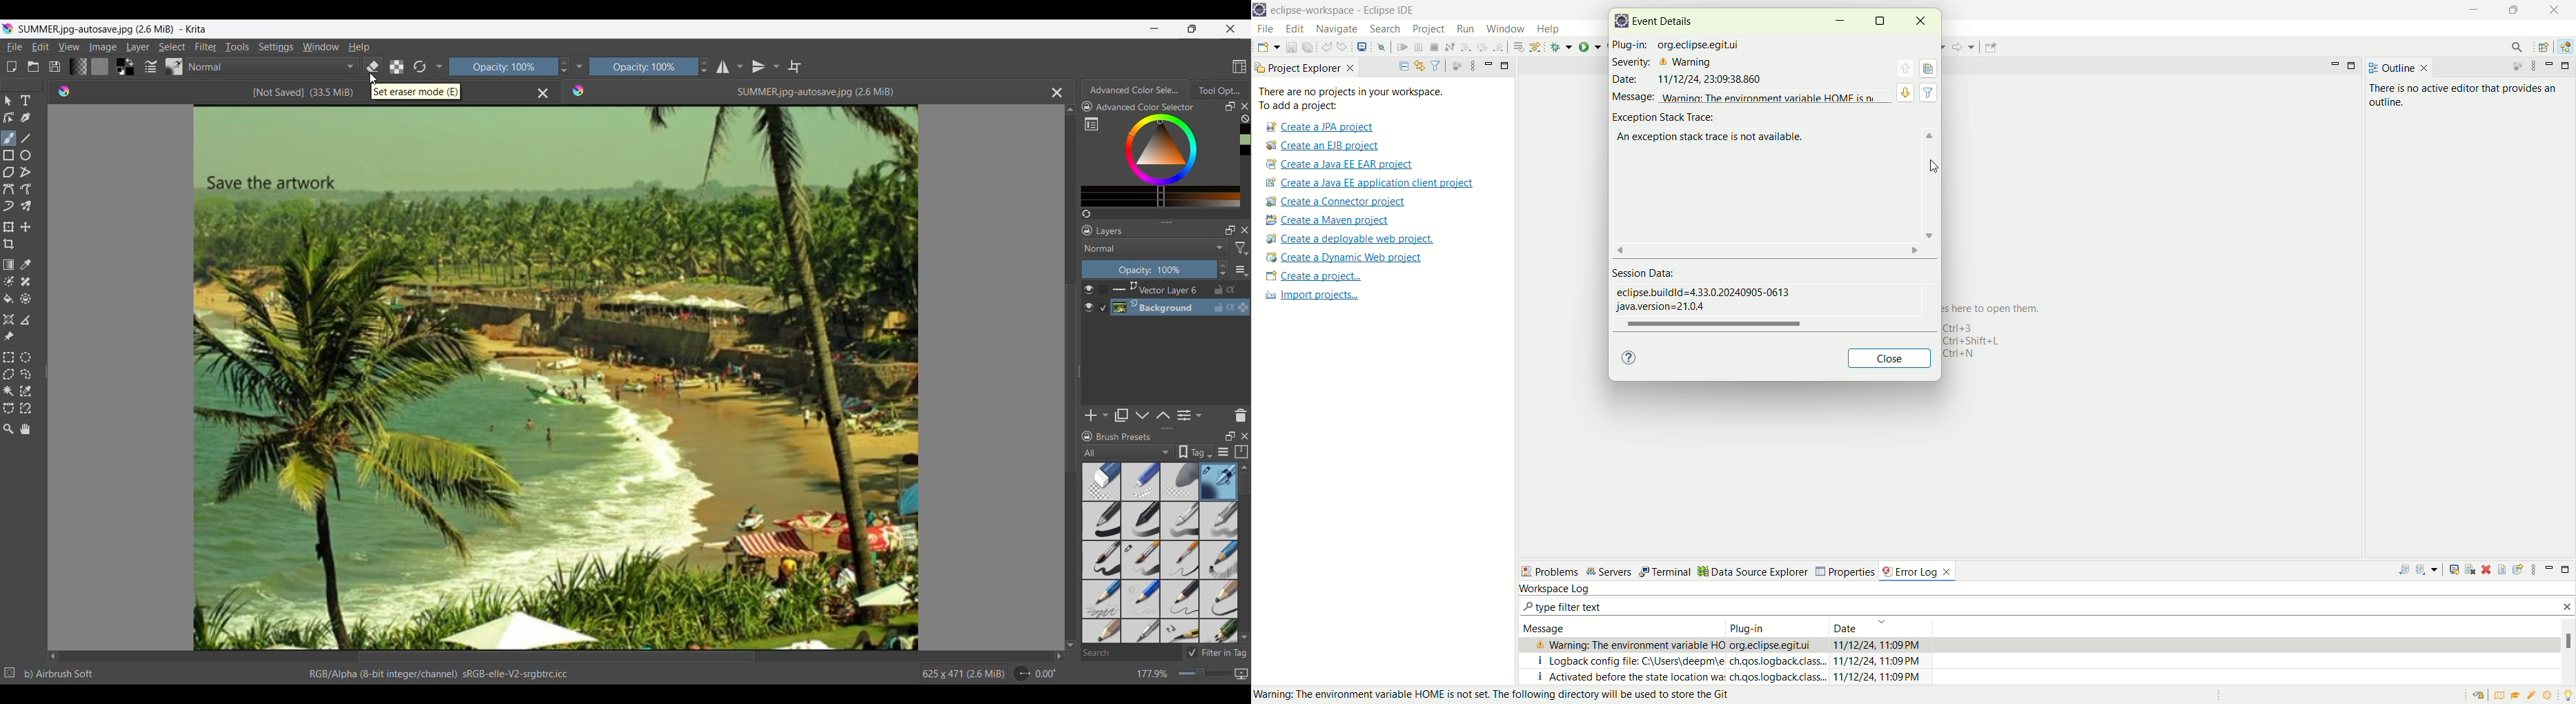  What do you see at coordinates (1534, 48) in the screenshot?
I see `use step filters` at bounding box center [1534, 48].